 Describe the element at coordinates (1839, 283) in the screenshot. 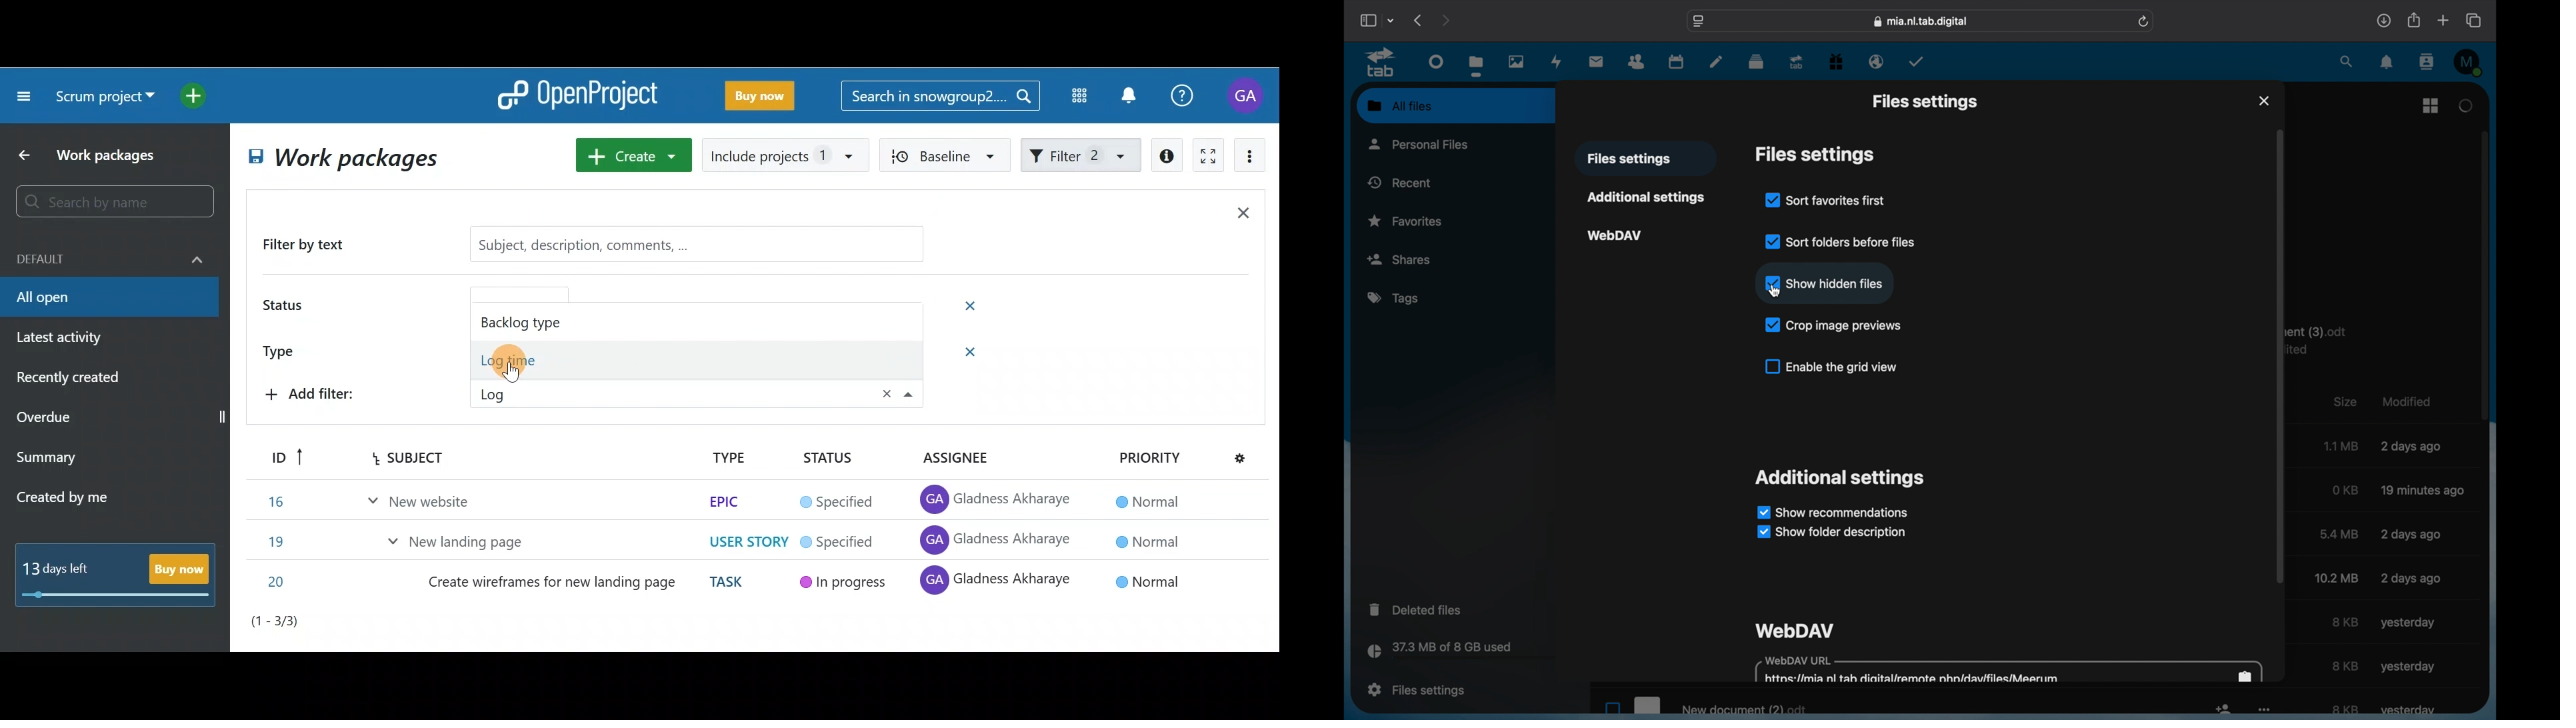

I see `show hidden files` at that location.